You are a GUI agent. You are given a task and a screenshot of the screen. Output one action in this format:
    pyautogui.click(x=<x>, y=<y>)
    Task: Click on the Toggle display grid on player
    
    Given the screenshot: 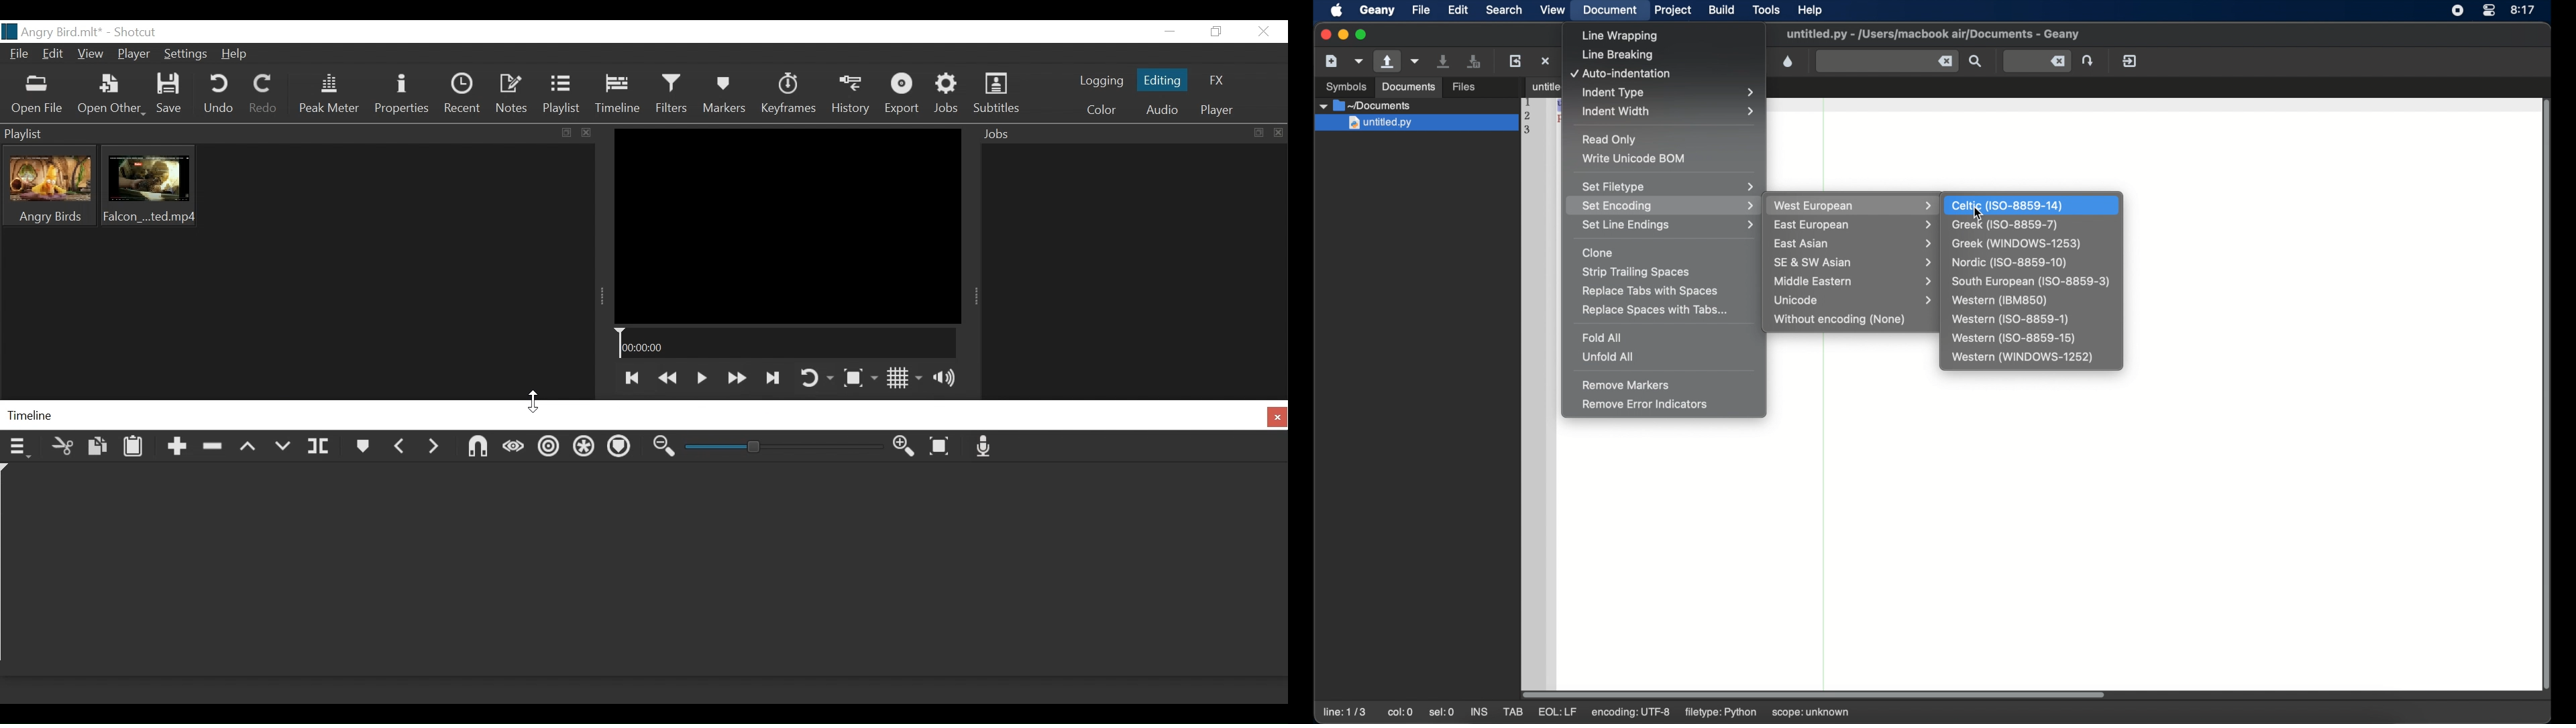 What is the action you would take?
    pyautogui.click(x=906, y=378)
    